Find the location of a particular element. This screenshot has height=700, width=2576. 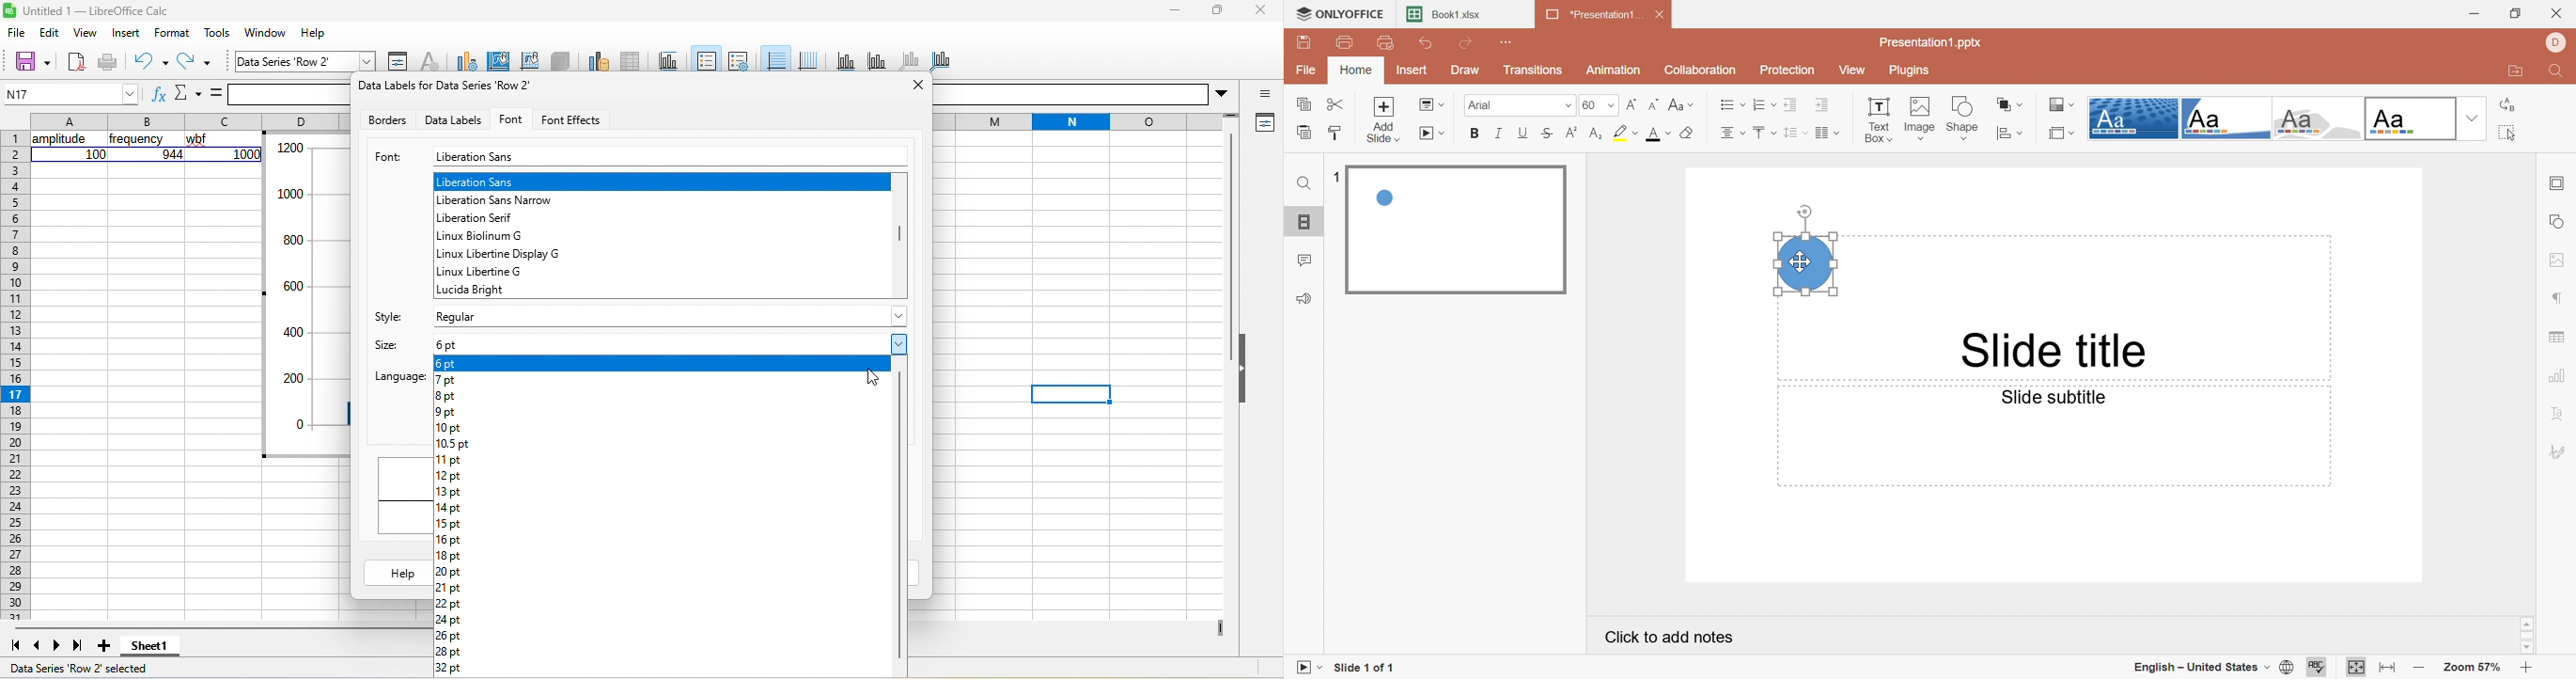

14 pt is located at coordinates (449, 509).